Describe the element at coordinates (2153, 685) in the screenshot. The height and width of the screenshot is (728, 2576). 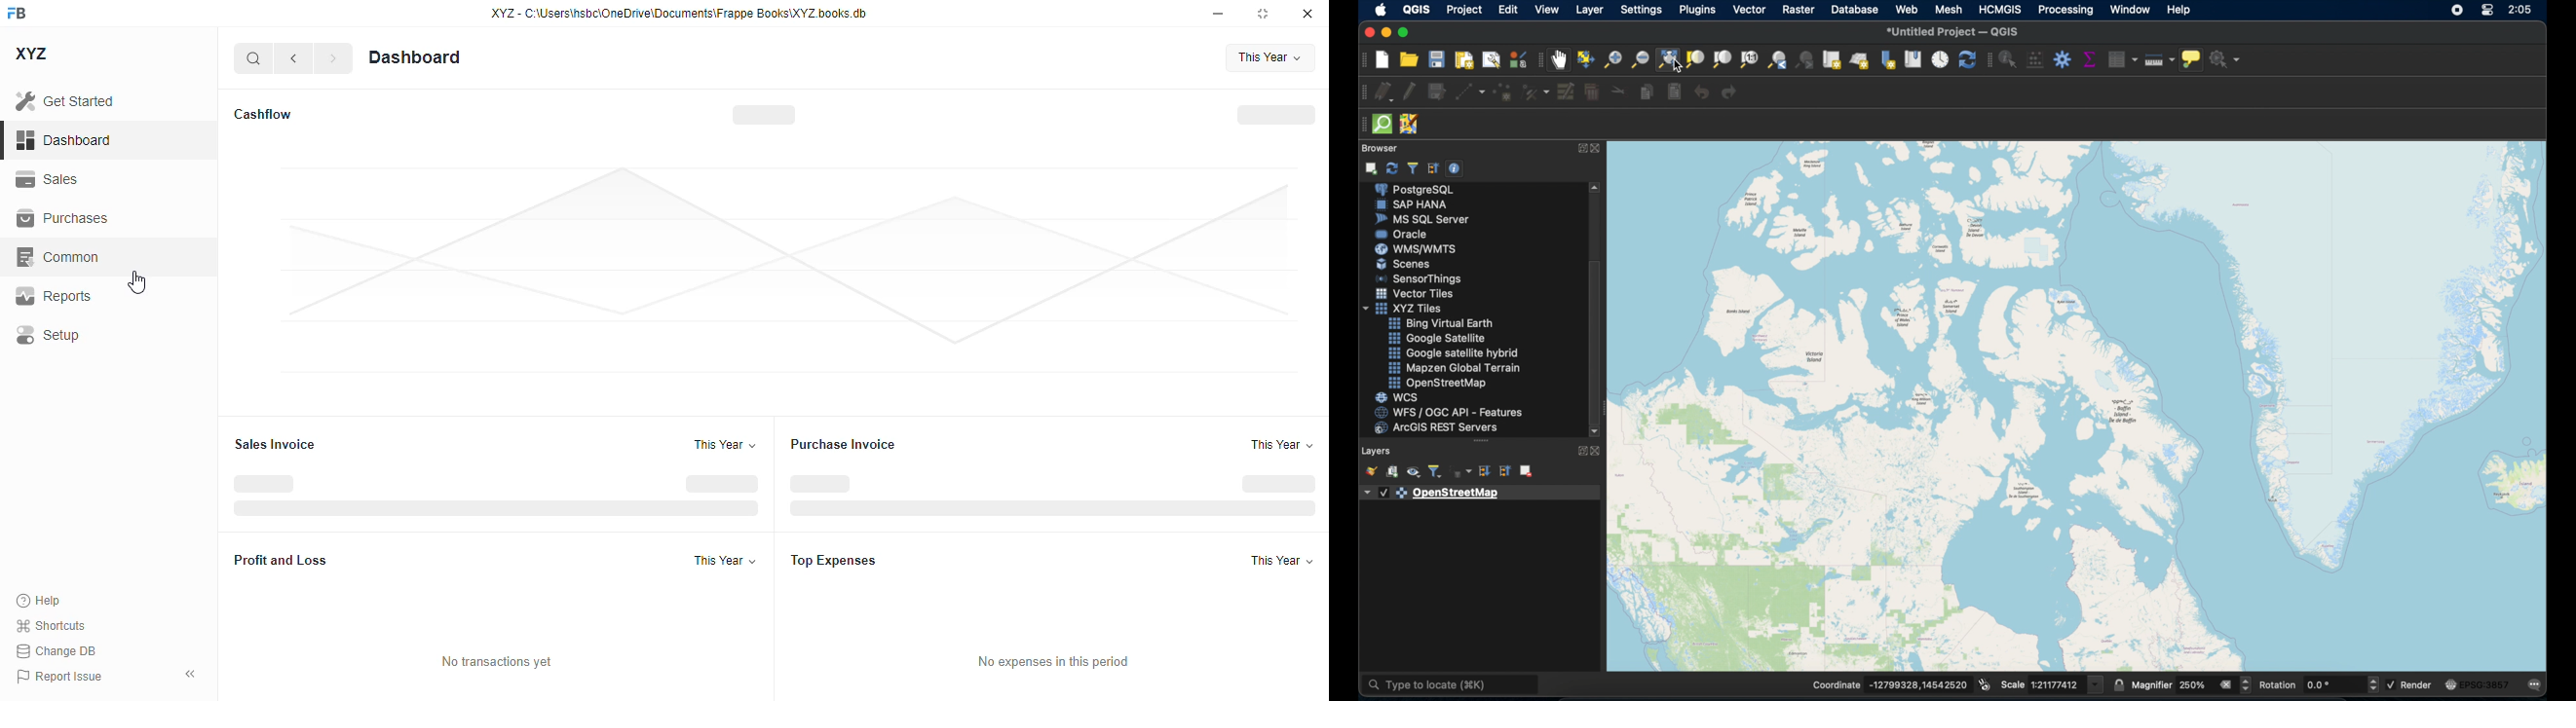
I see `magnifier` at that location.